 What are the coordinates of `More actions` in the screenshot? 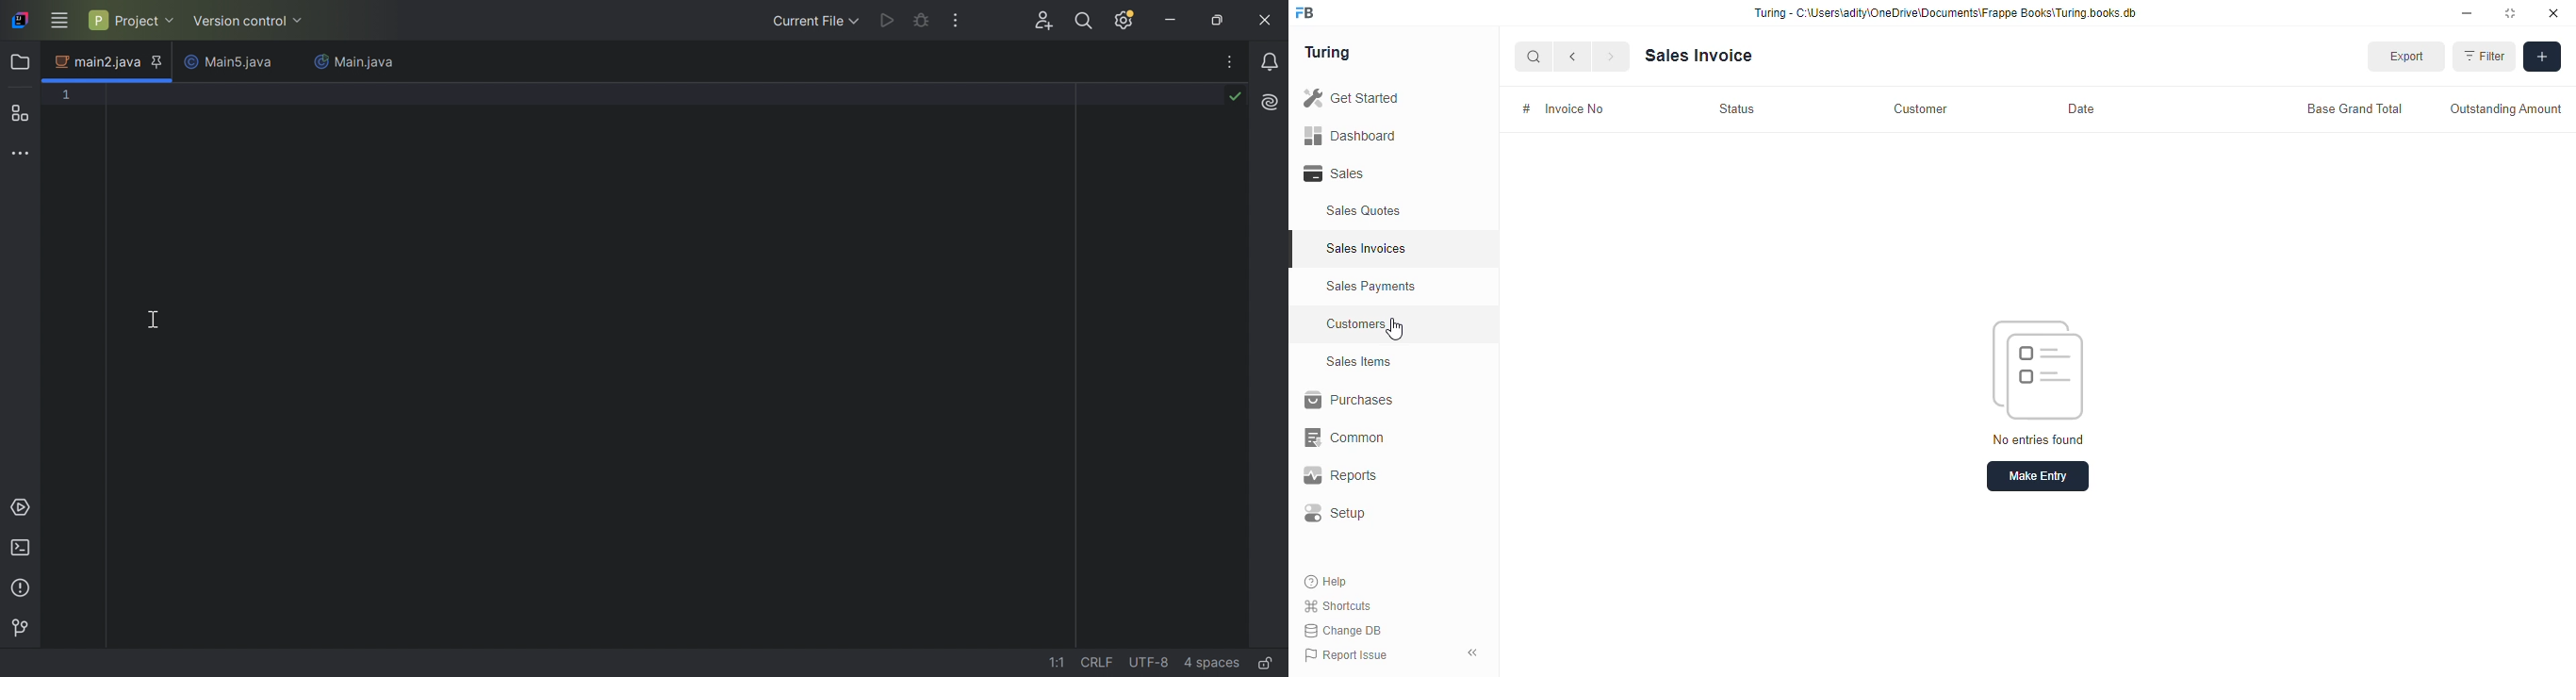 It's located at (954, 20).